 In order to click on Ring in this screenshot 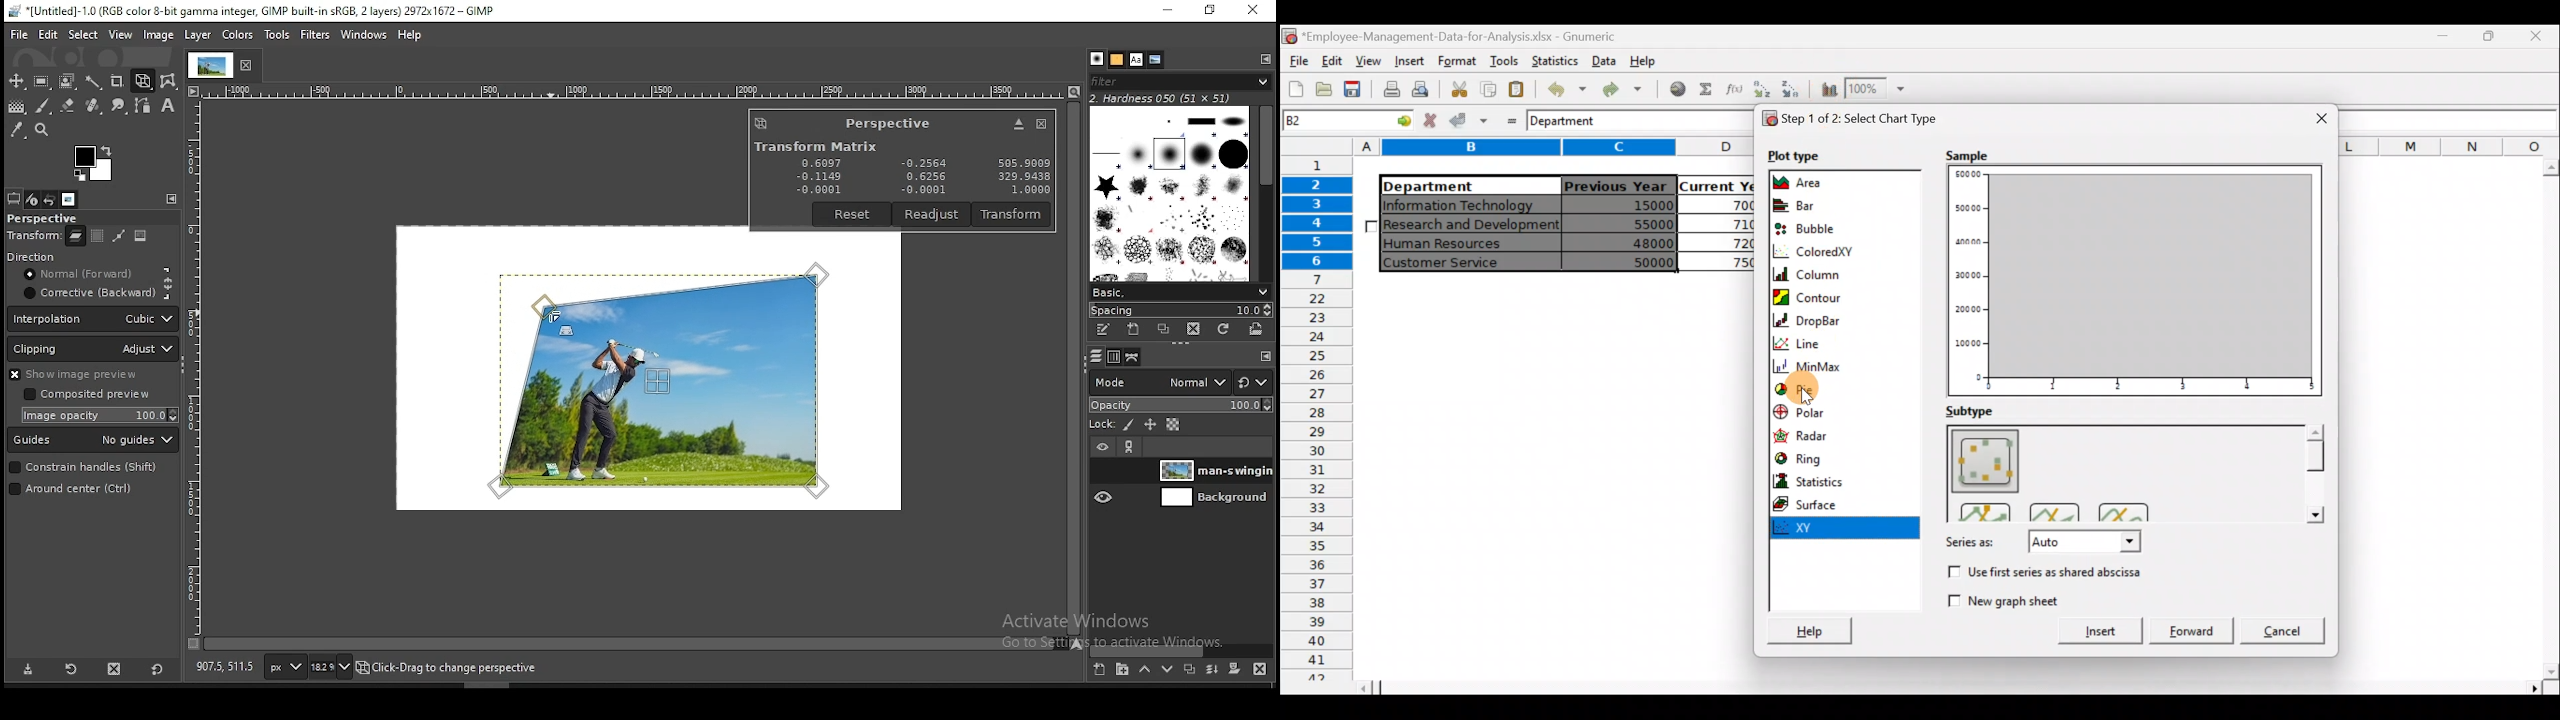, I will do `click(1823, 459)`.